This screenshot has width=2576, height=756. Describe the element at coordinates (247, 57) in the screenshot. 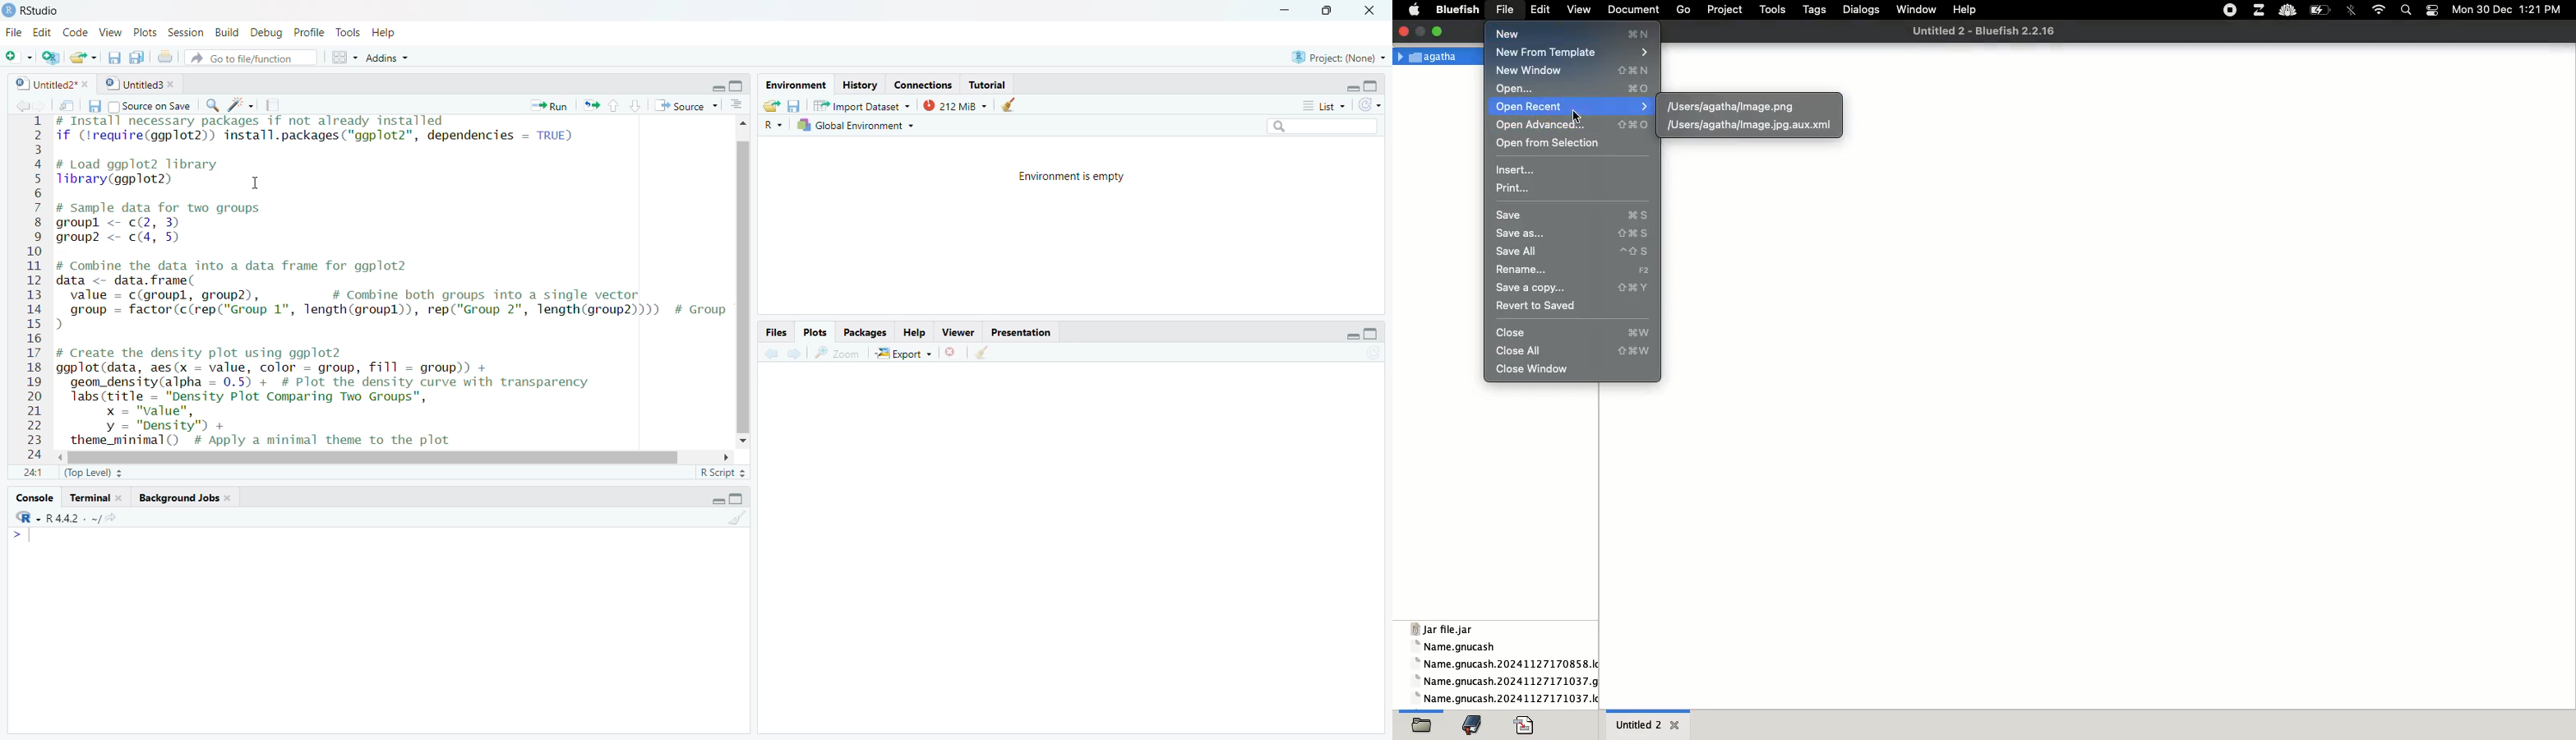

I see `go to file` at that location.